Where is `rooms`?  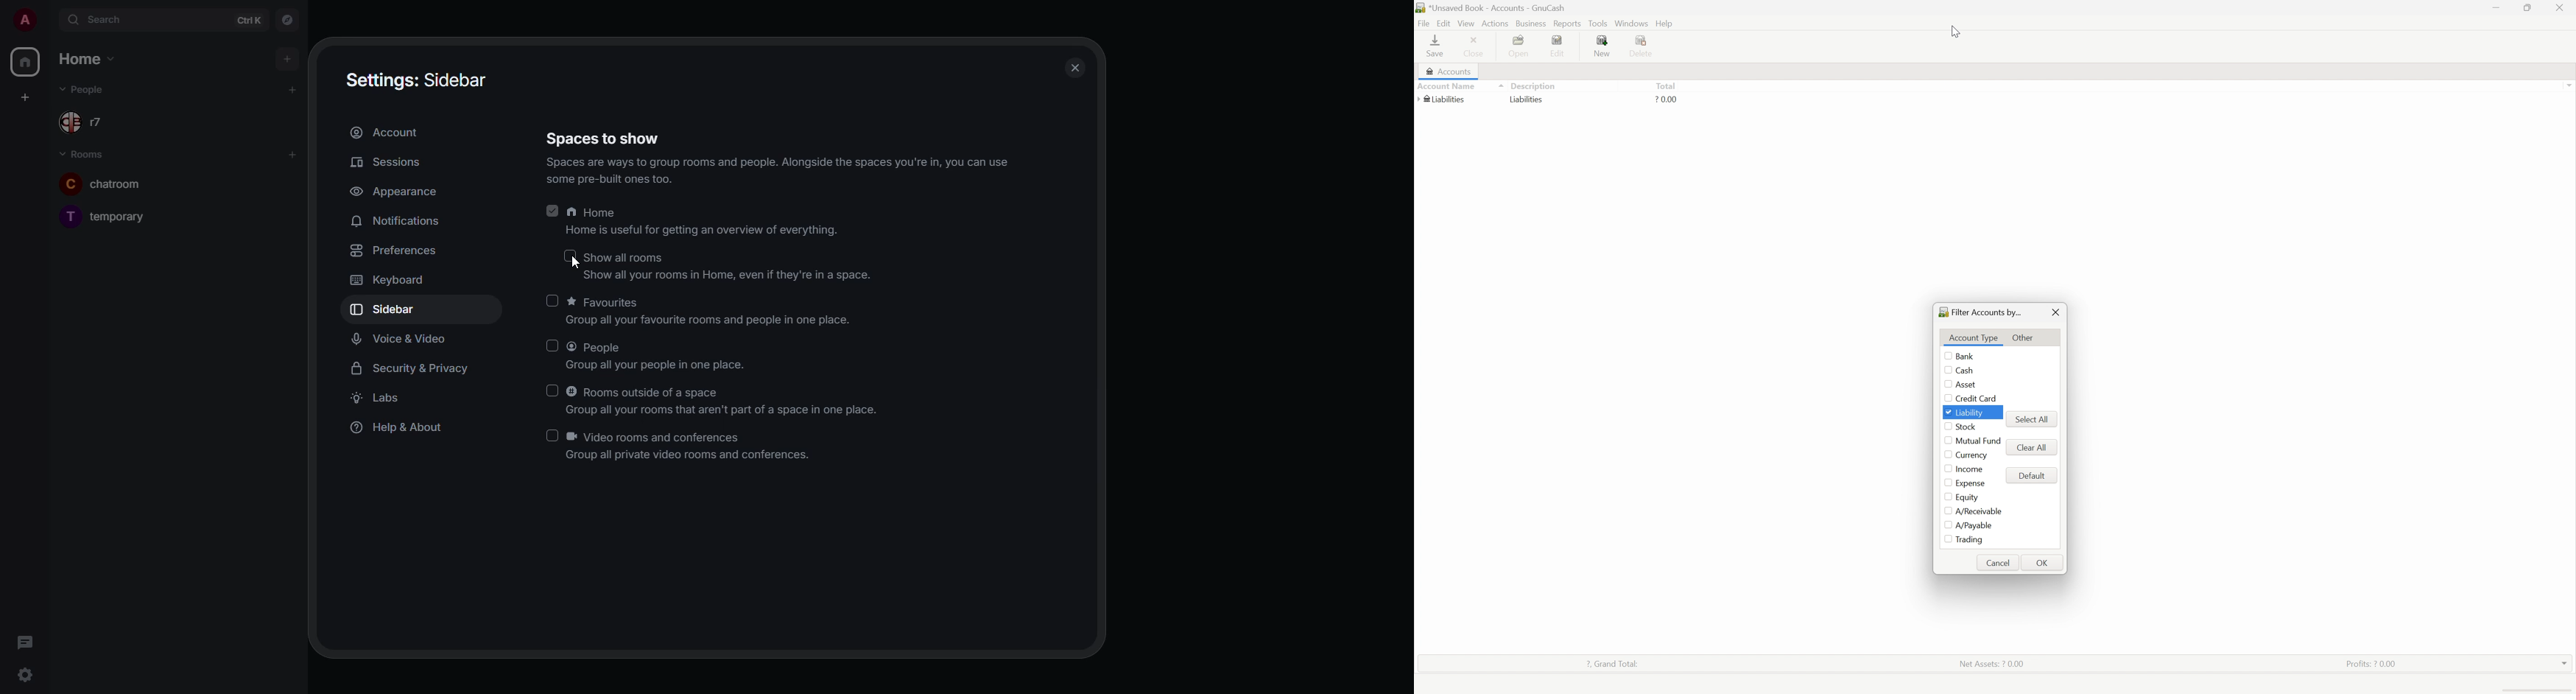 rooms is located at coordinates (89, 155).